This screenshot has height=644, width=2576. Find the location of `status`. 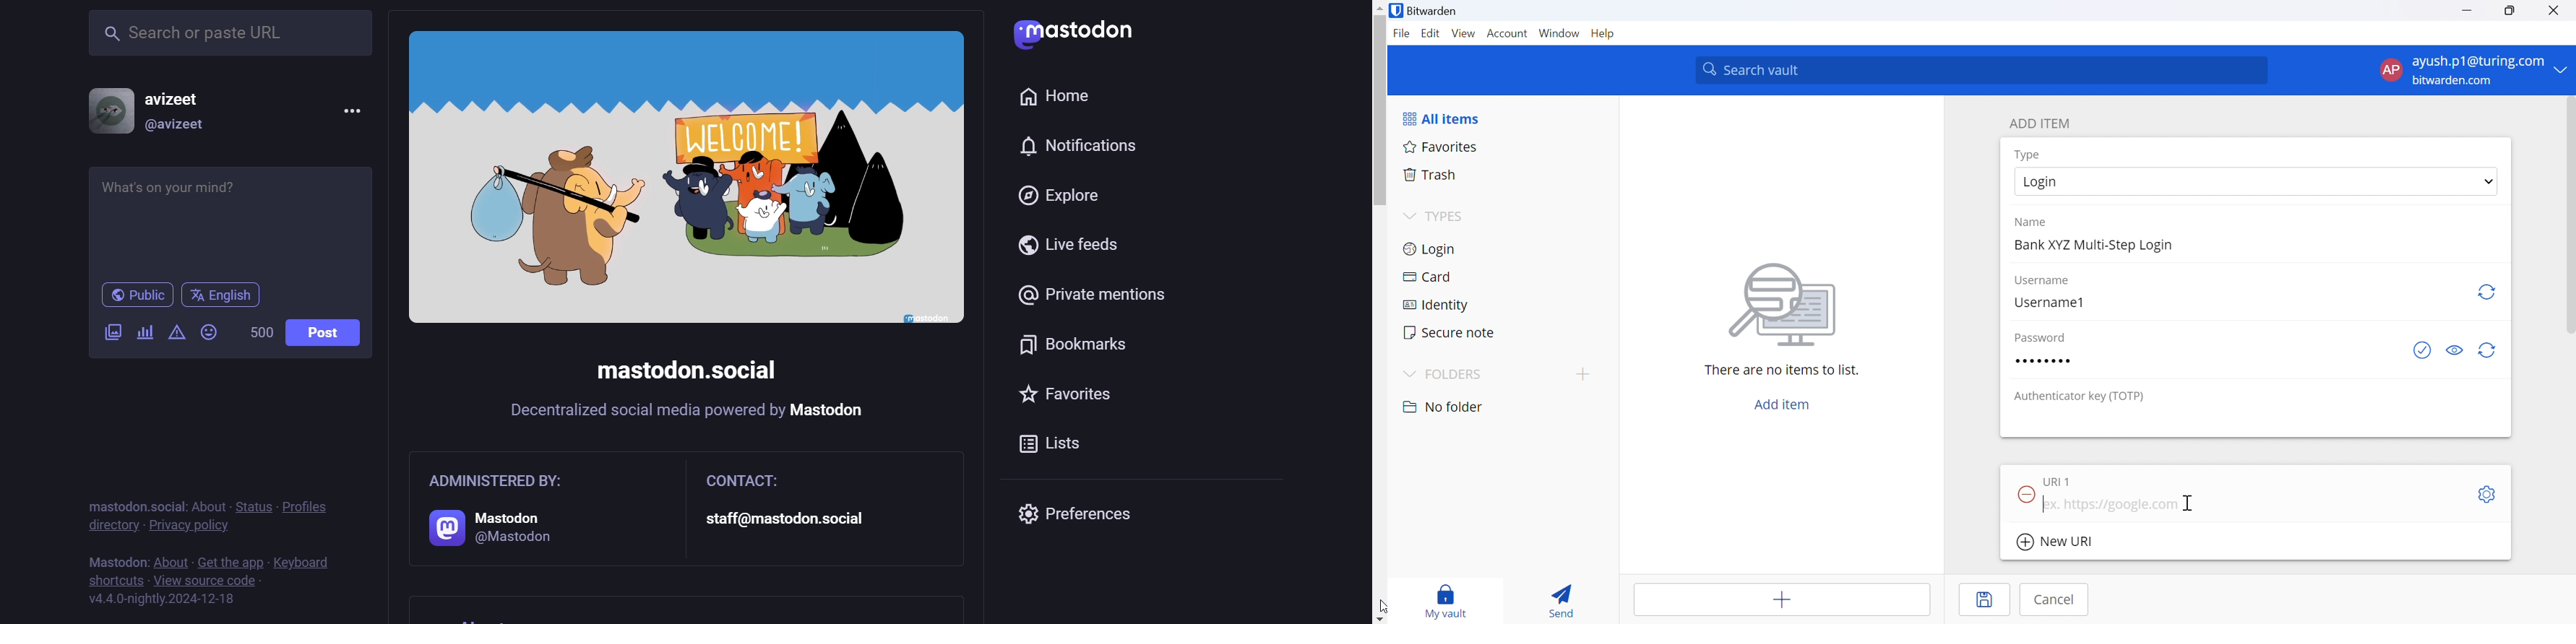

status is located at coordinates (254, 506).